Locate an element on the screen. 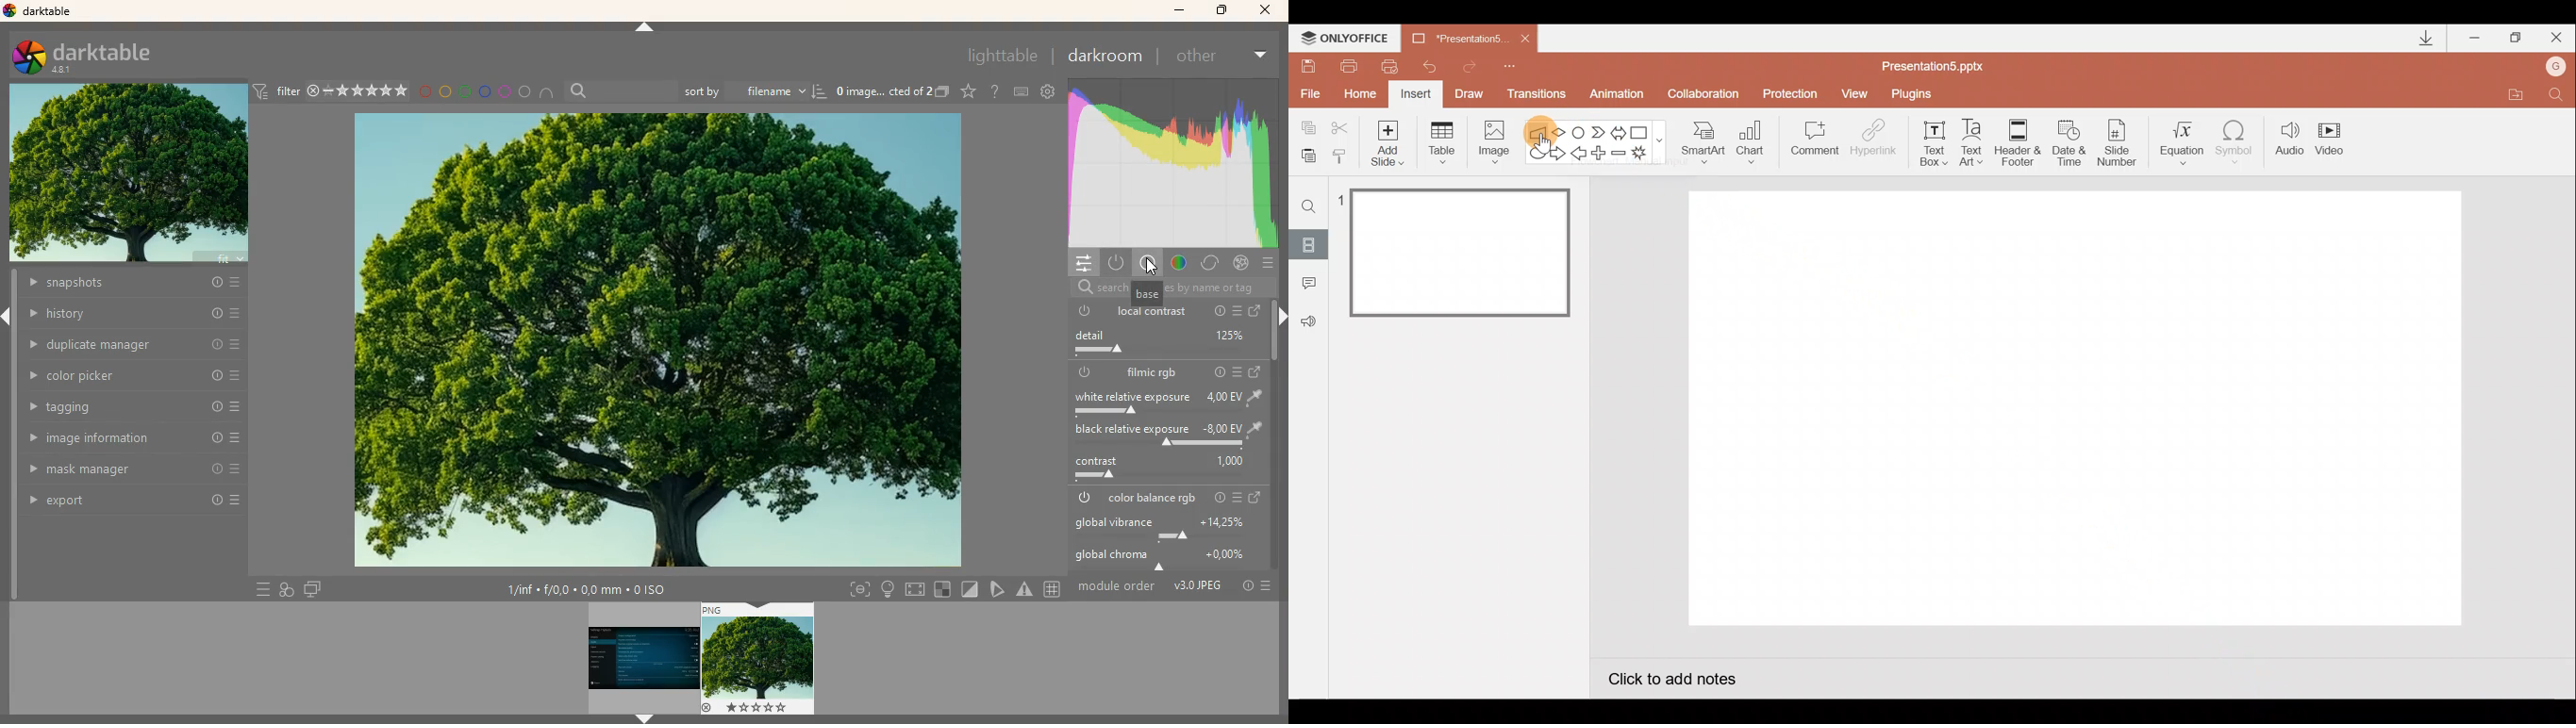  Slides is located at coordinates (1308, 244).